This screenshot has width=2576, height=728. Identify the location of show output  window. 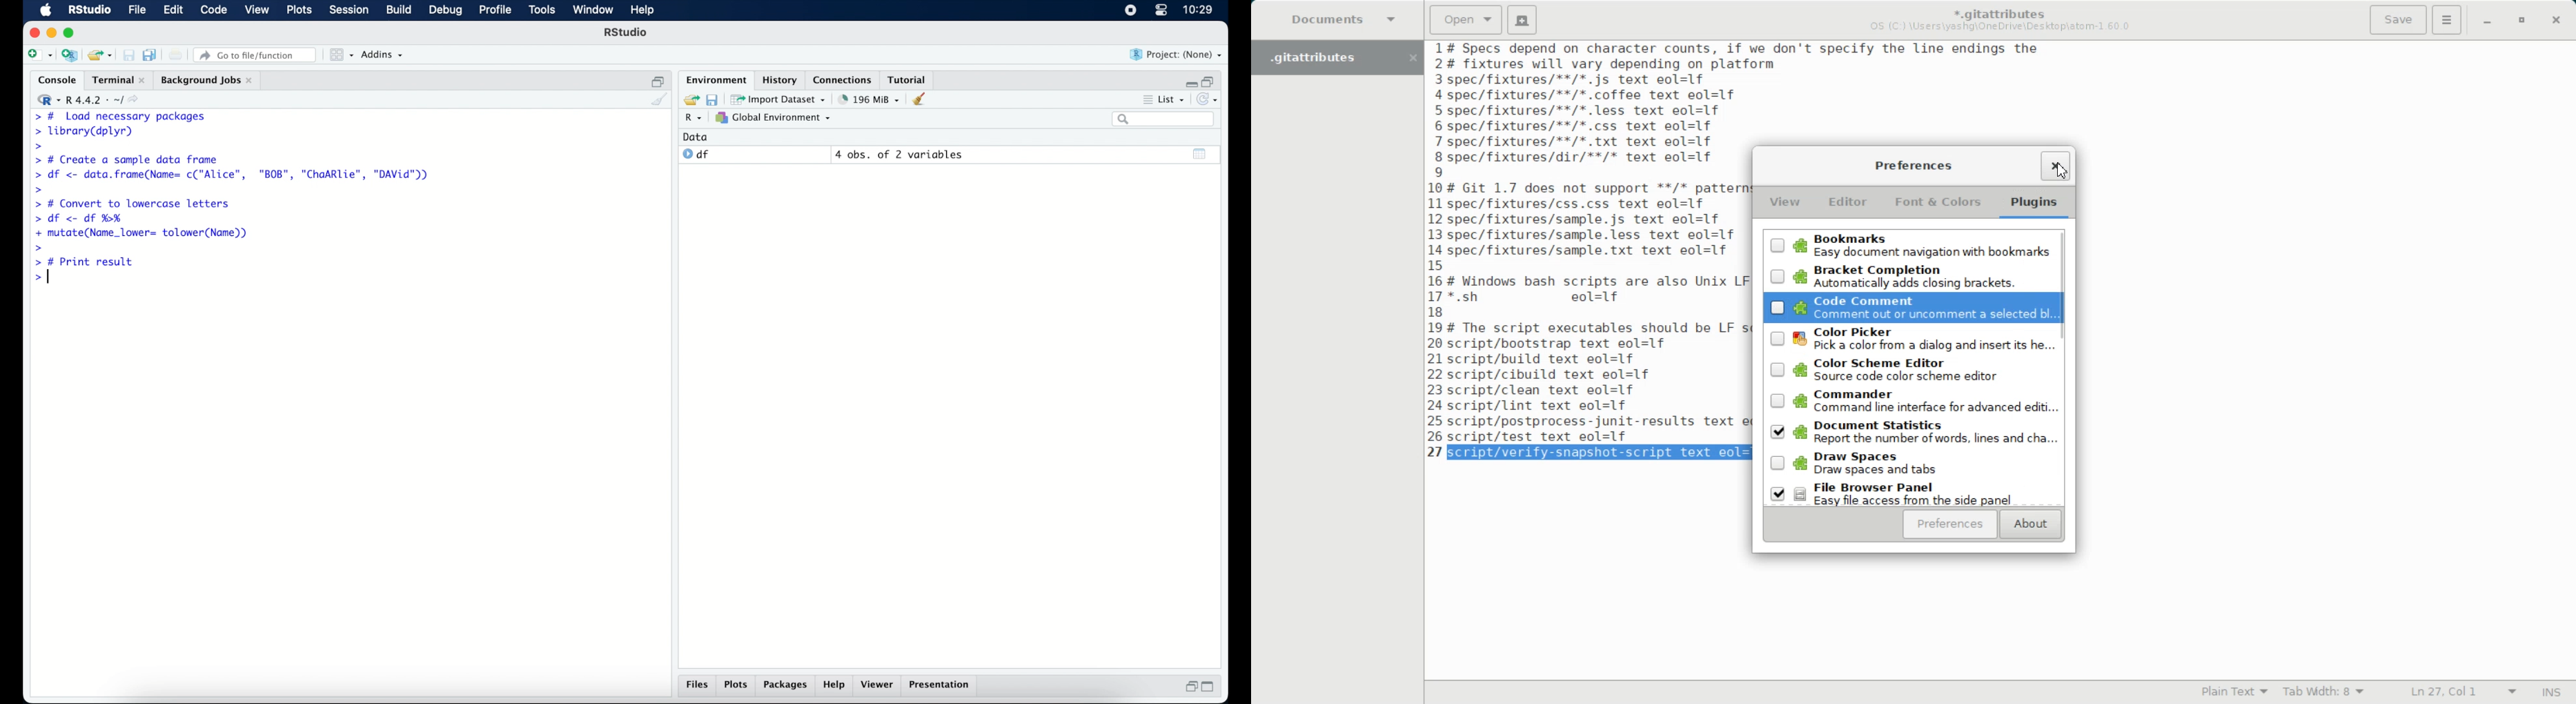
(1200, 153).